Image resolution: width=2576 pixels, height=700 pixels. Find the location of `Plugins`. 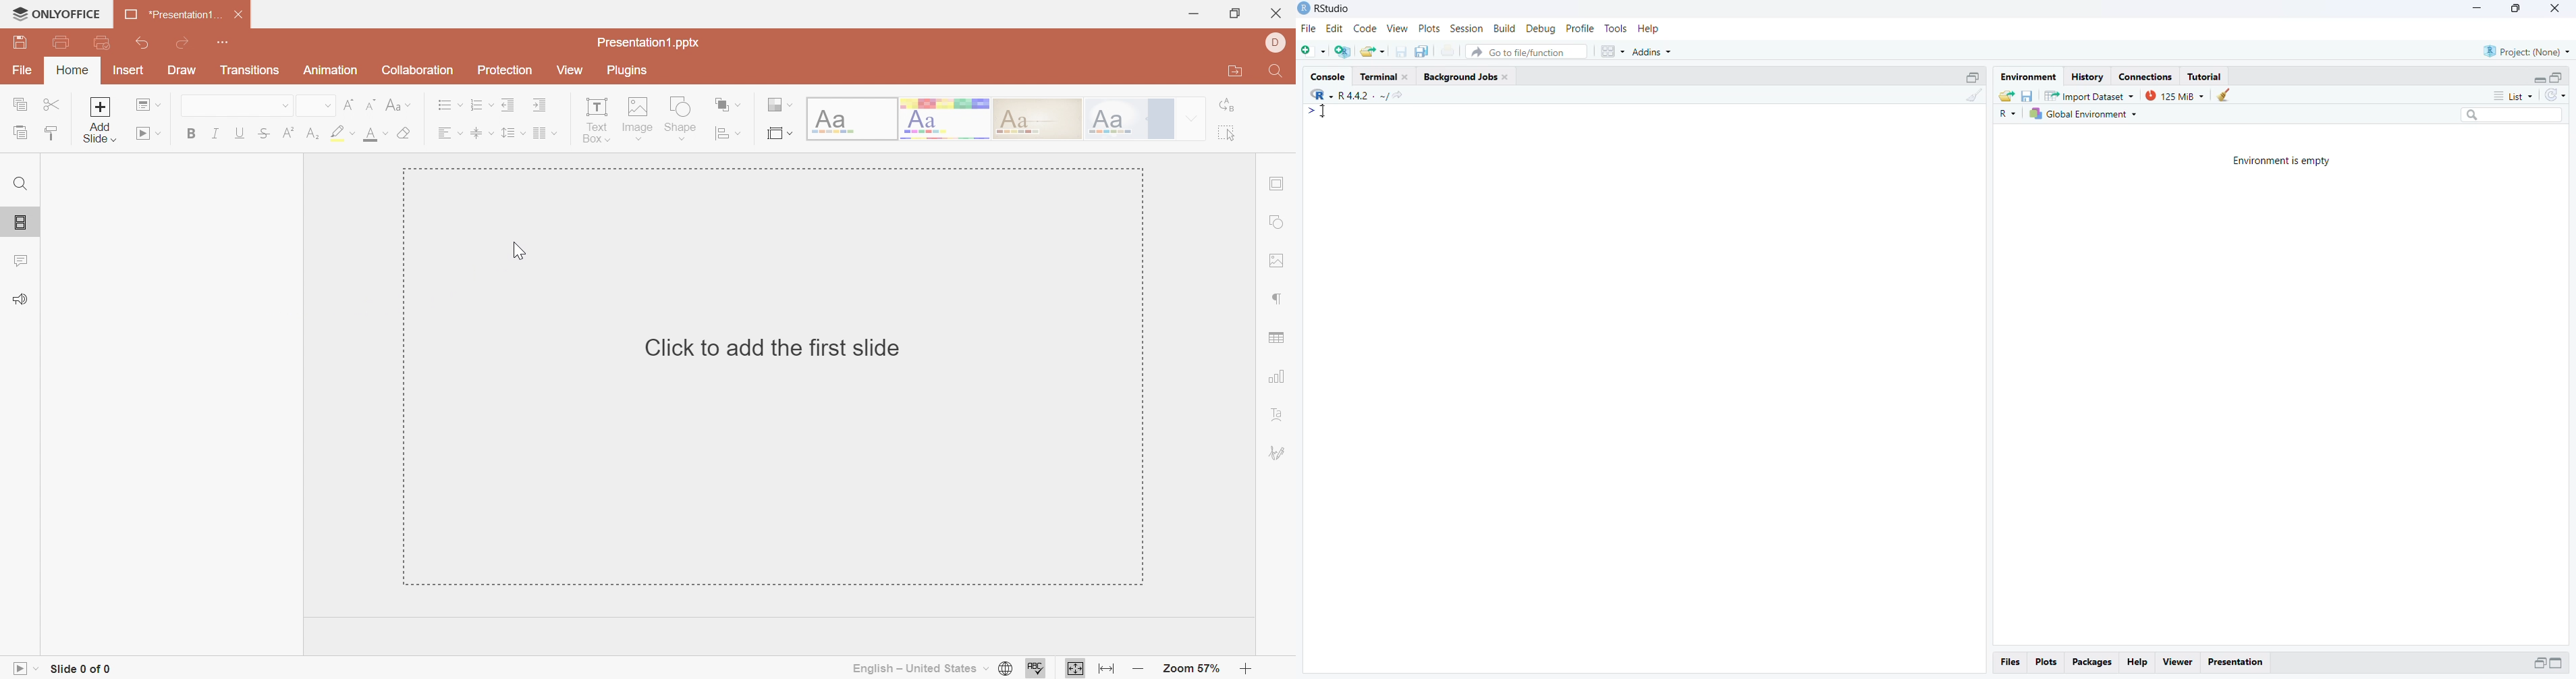

Plugins is located at coordinates (632, 72).